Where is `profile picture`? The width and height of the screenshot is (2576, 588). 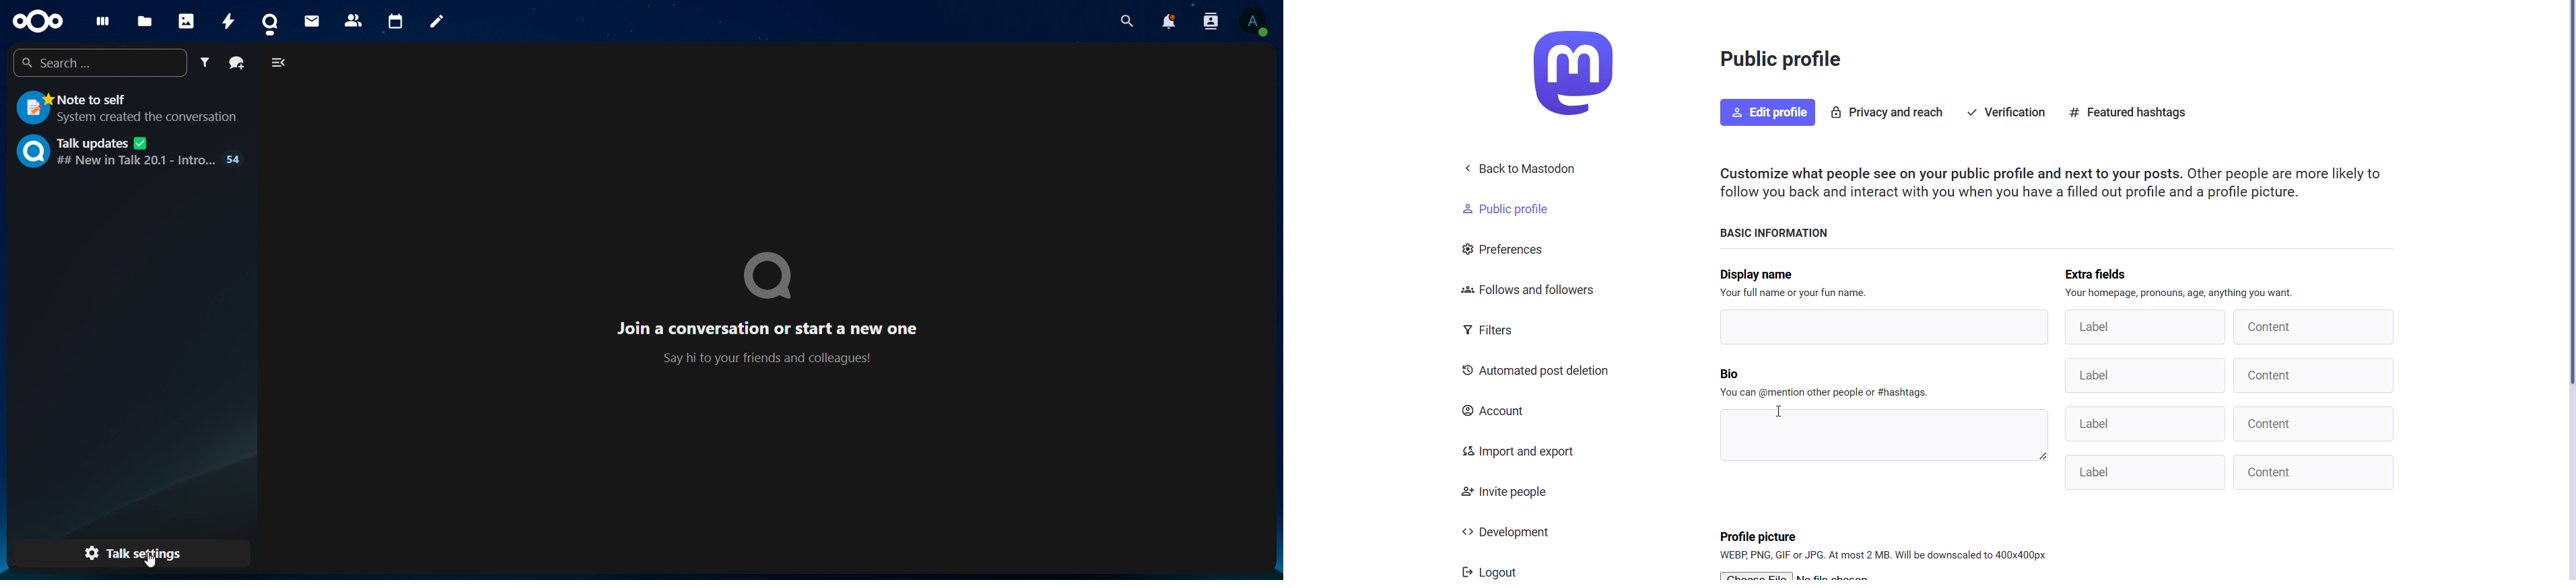 profile picture is located at coordinates (1757, 535).